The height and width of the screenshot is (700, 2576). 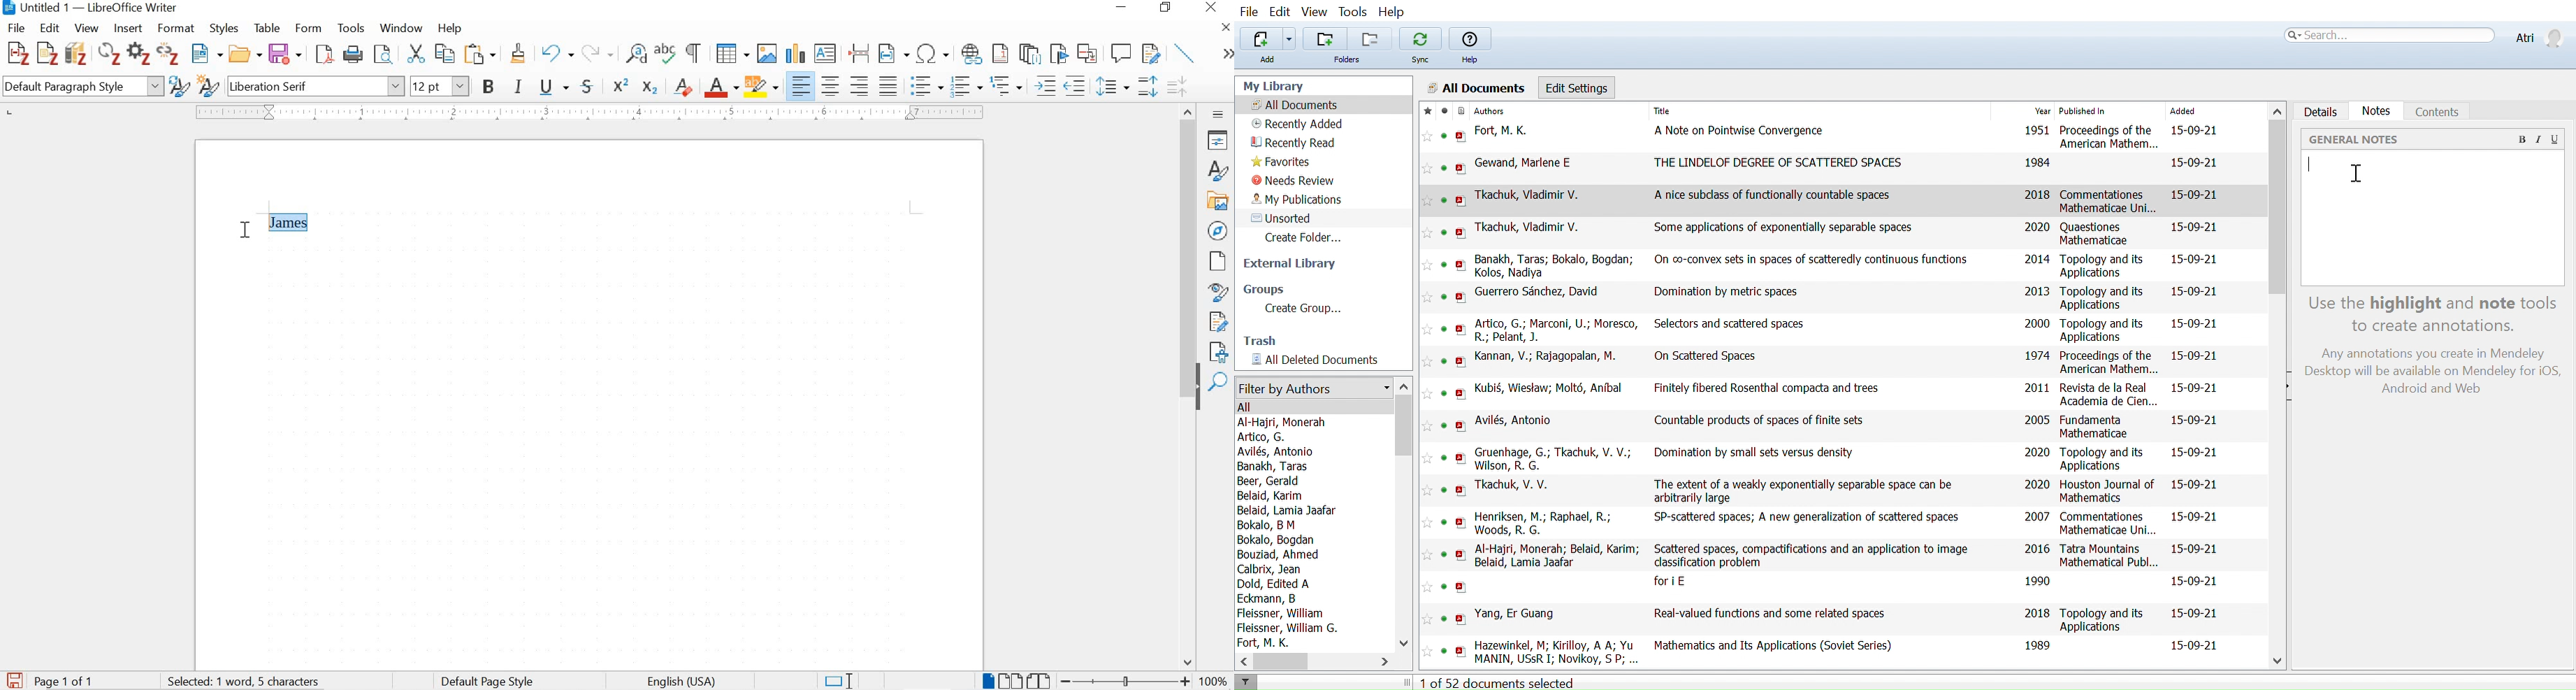 What do you see at coordinates (2101, 619) in the screenshot?
I see `Topology and its Applications` at bounding box center [2101, 619].